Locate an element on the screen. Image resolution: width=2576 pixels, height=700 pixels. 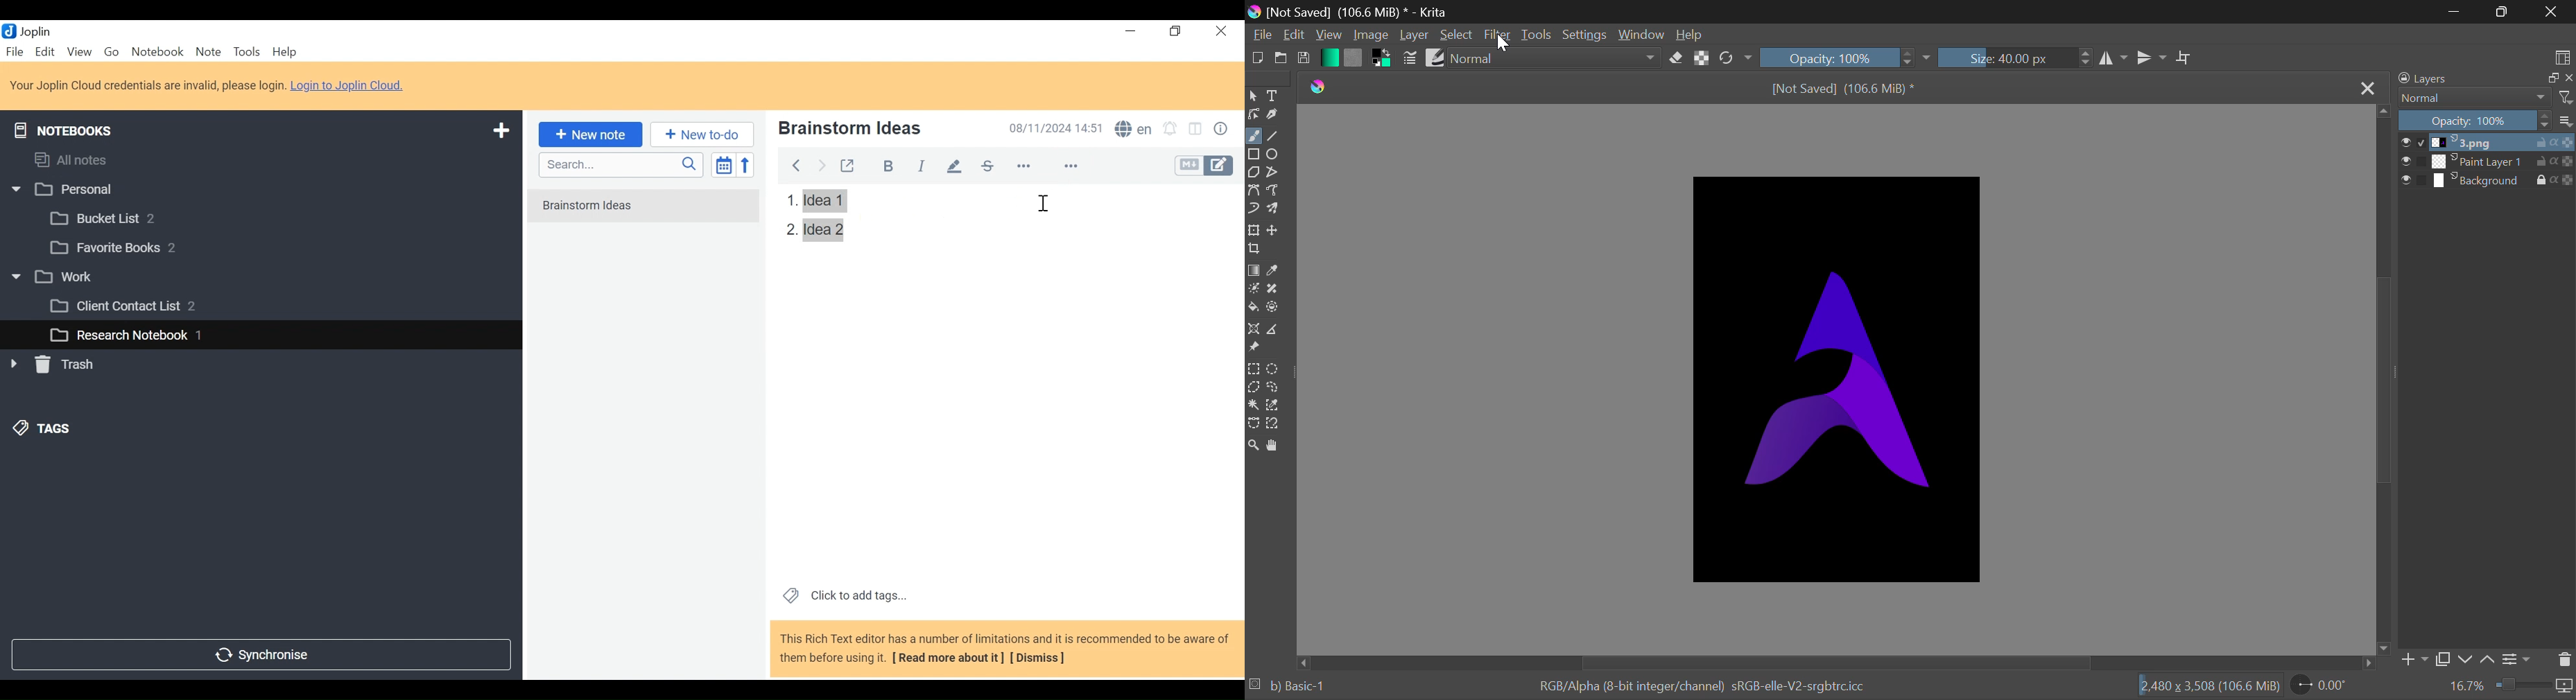
Help is located at coordinates (1689, 34).